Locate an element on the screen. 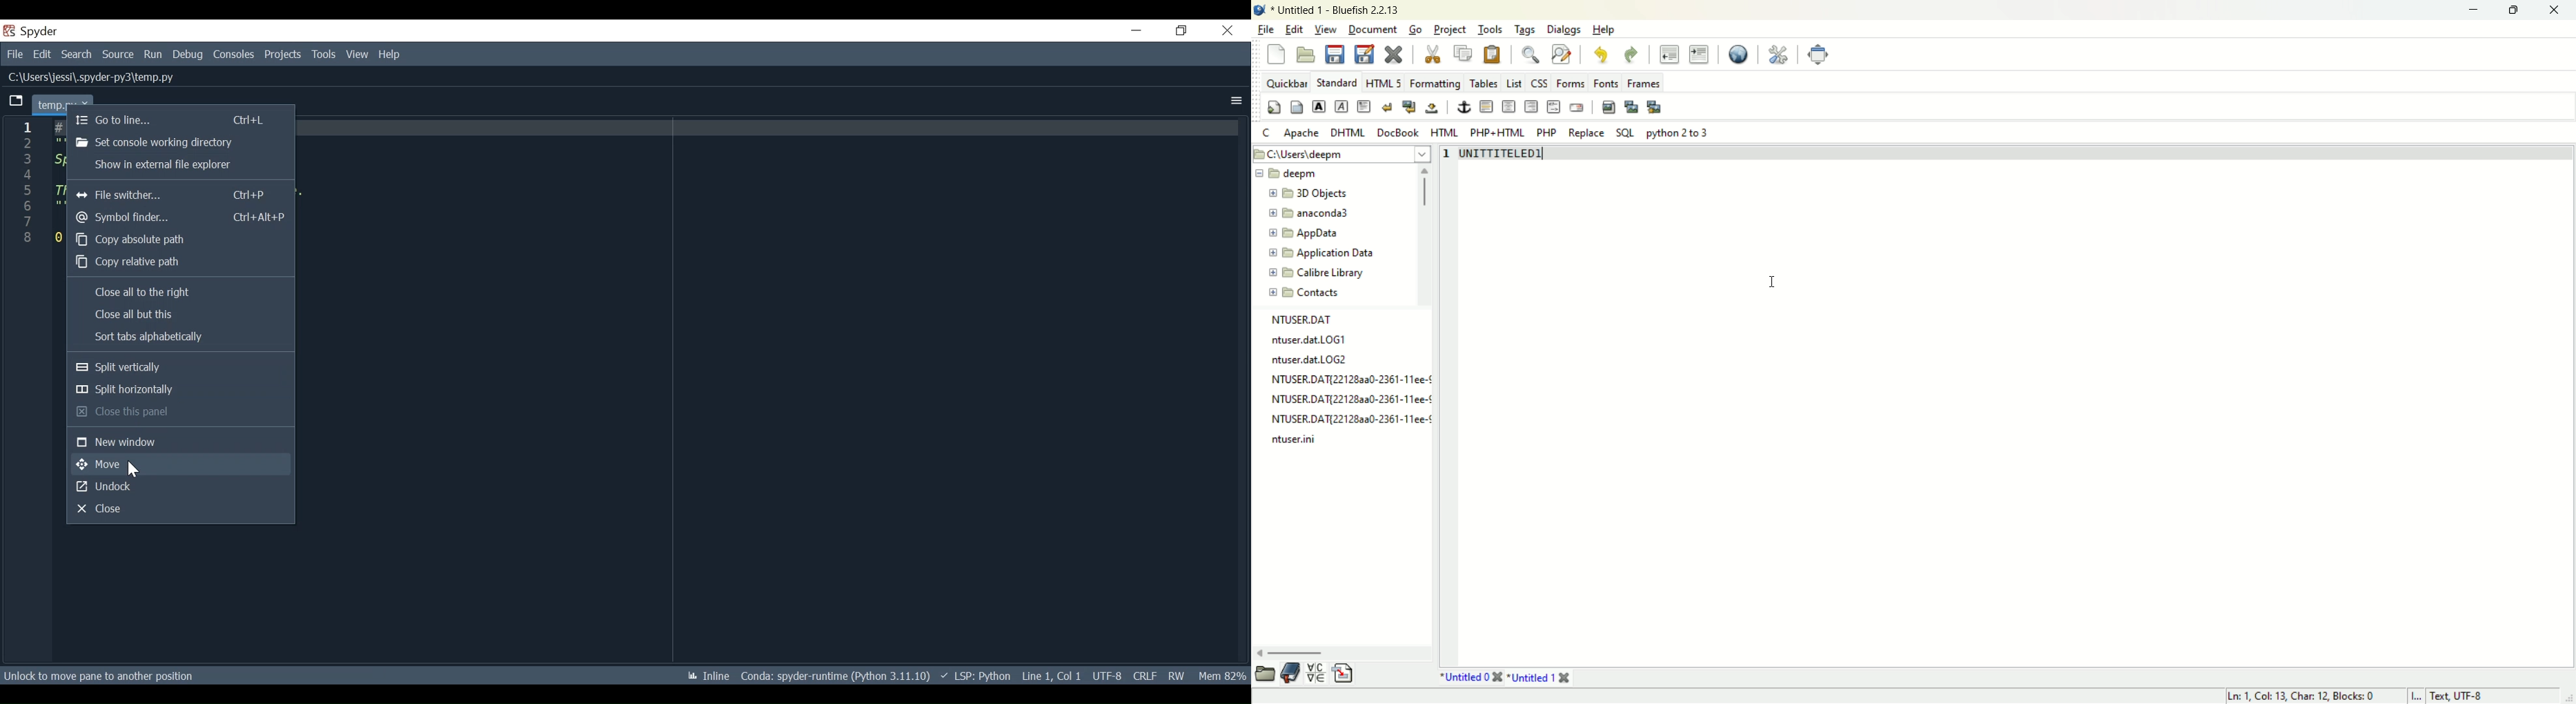  Close is located at coordinates (1229, 30).